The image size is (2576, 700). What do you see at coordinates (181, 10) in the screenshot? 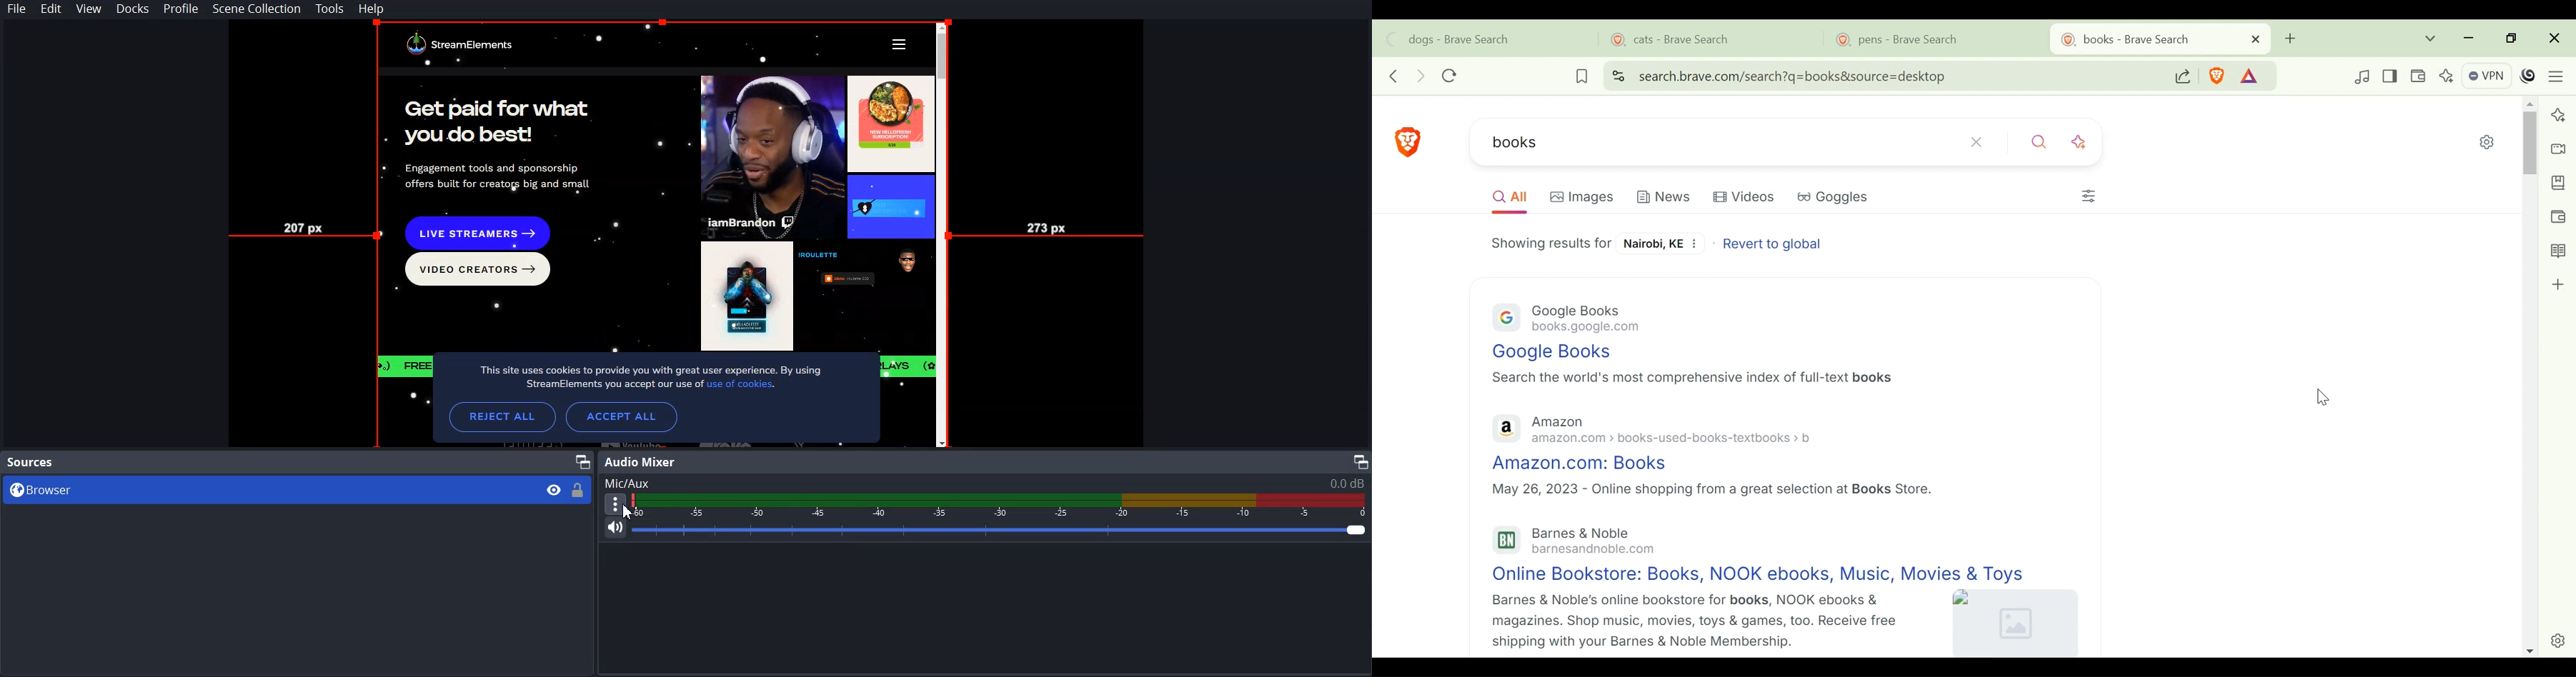
I see `Profile` at bounding box center [181, 10].